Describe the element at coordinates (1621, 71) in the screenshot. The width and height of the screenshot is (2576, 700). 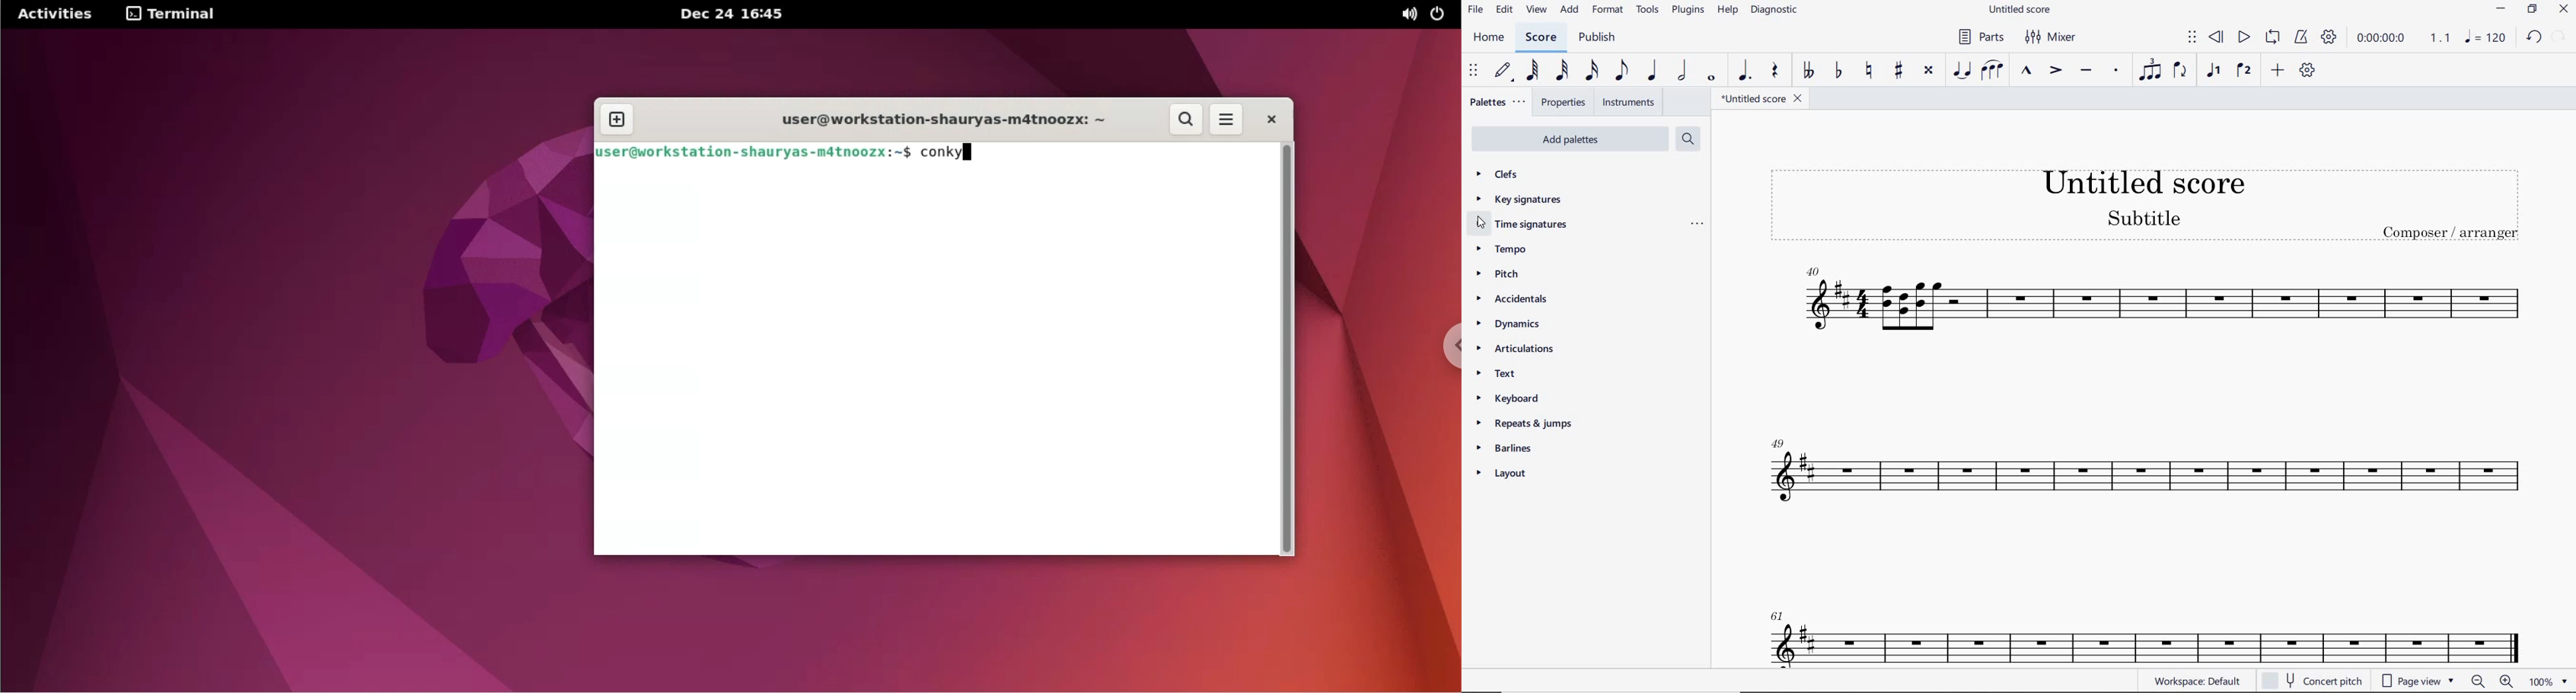
I see `EIGHTH NOTE` at that location.